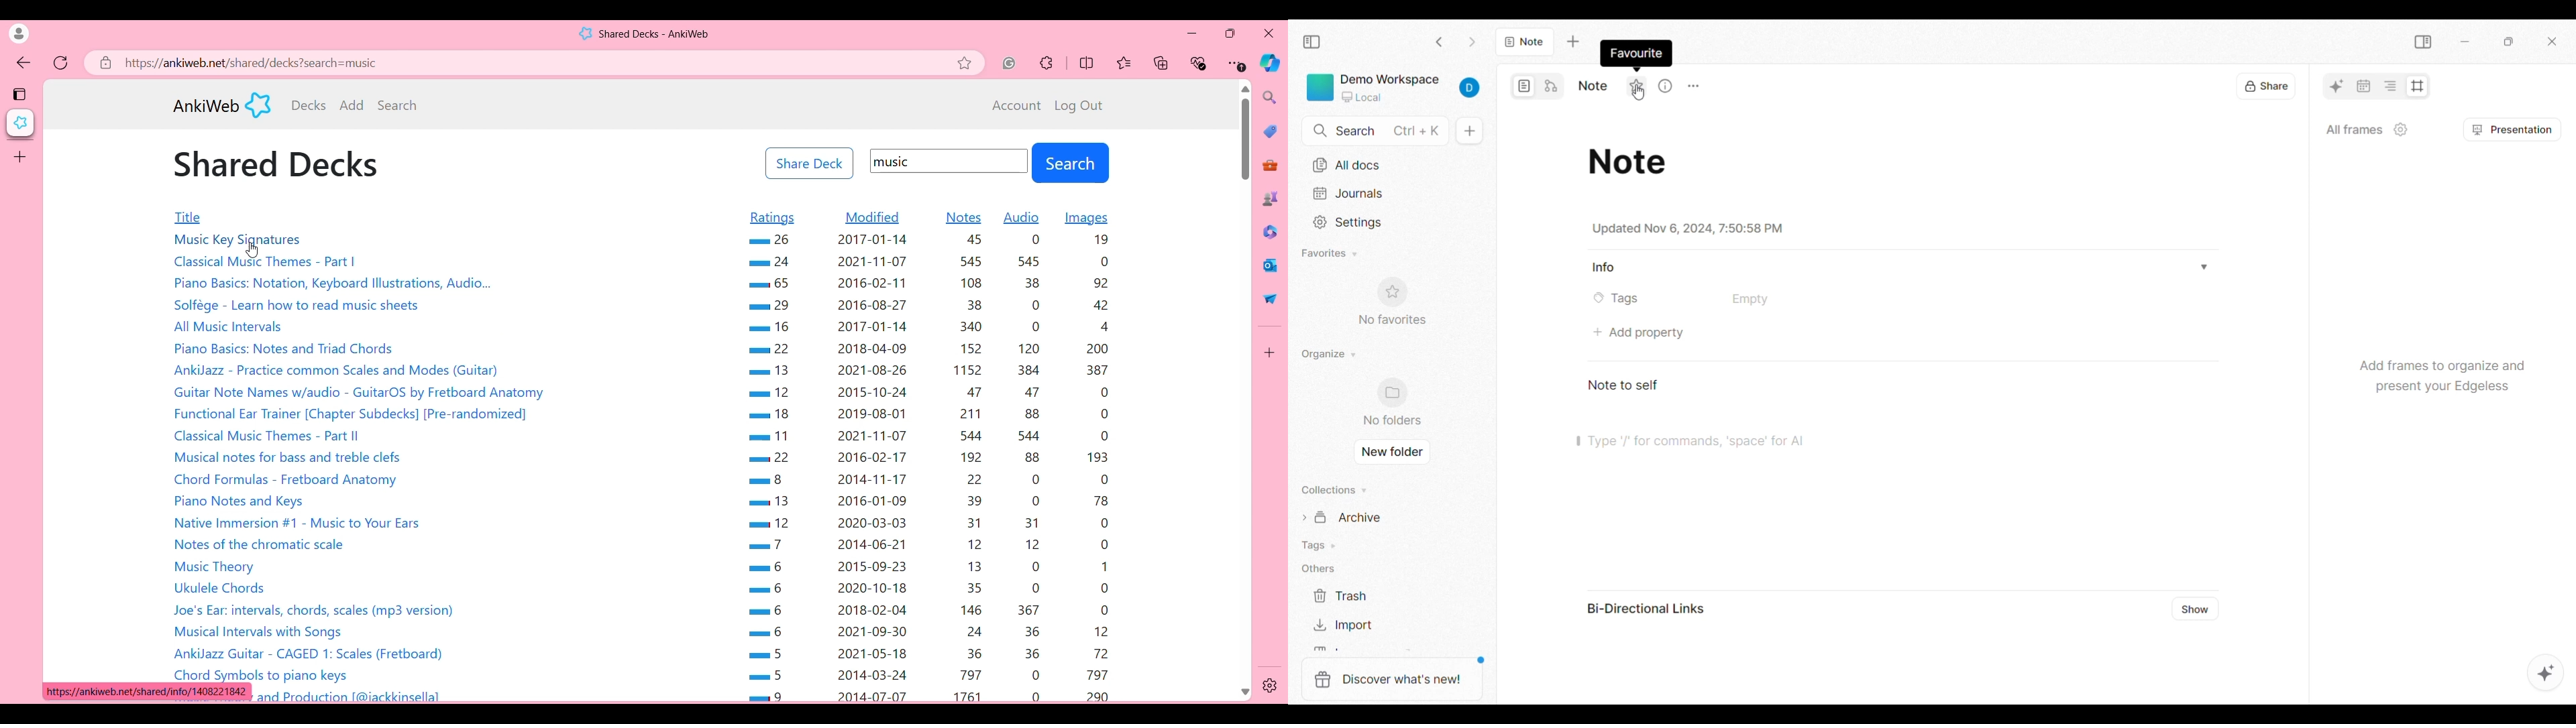 This screenshot has width=2576, height=728. What do you see at coordinates (2390, 86) in the screenshot?
I see `Table of contents` at bounding box center [2390, 86].